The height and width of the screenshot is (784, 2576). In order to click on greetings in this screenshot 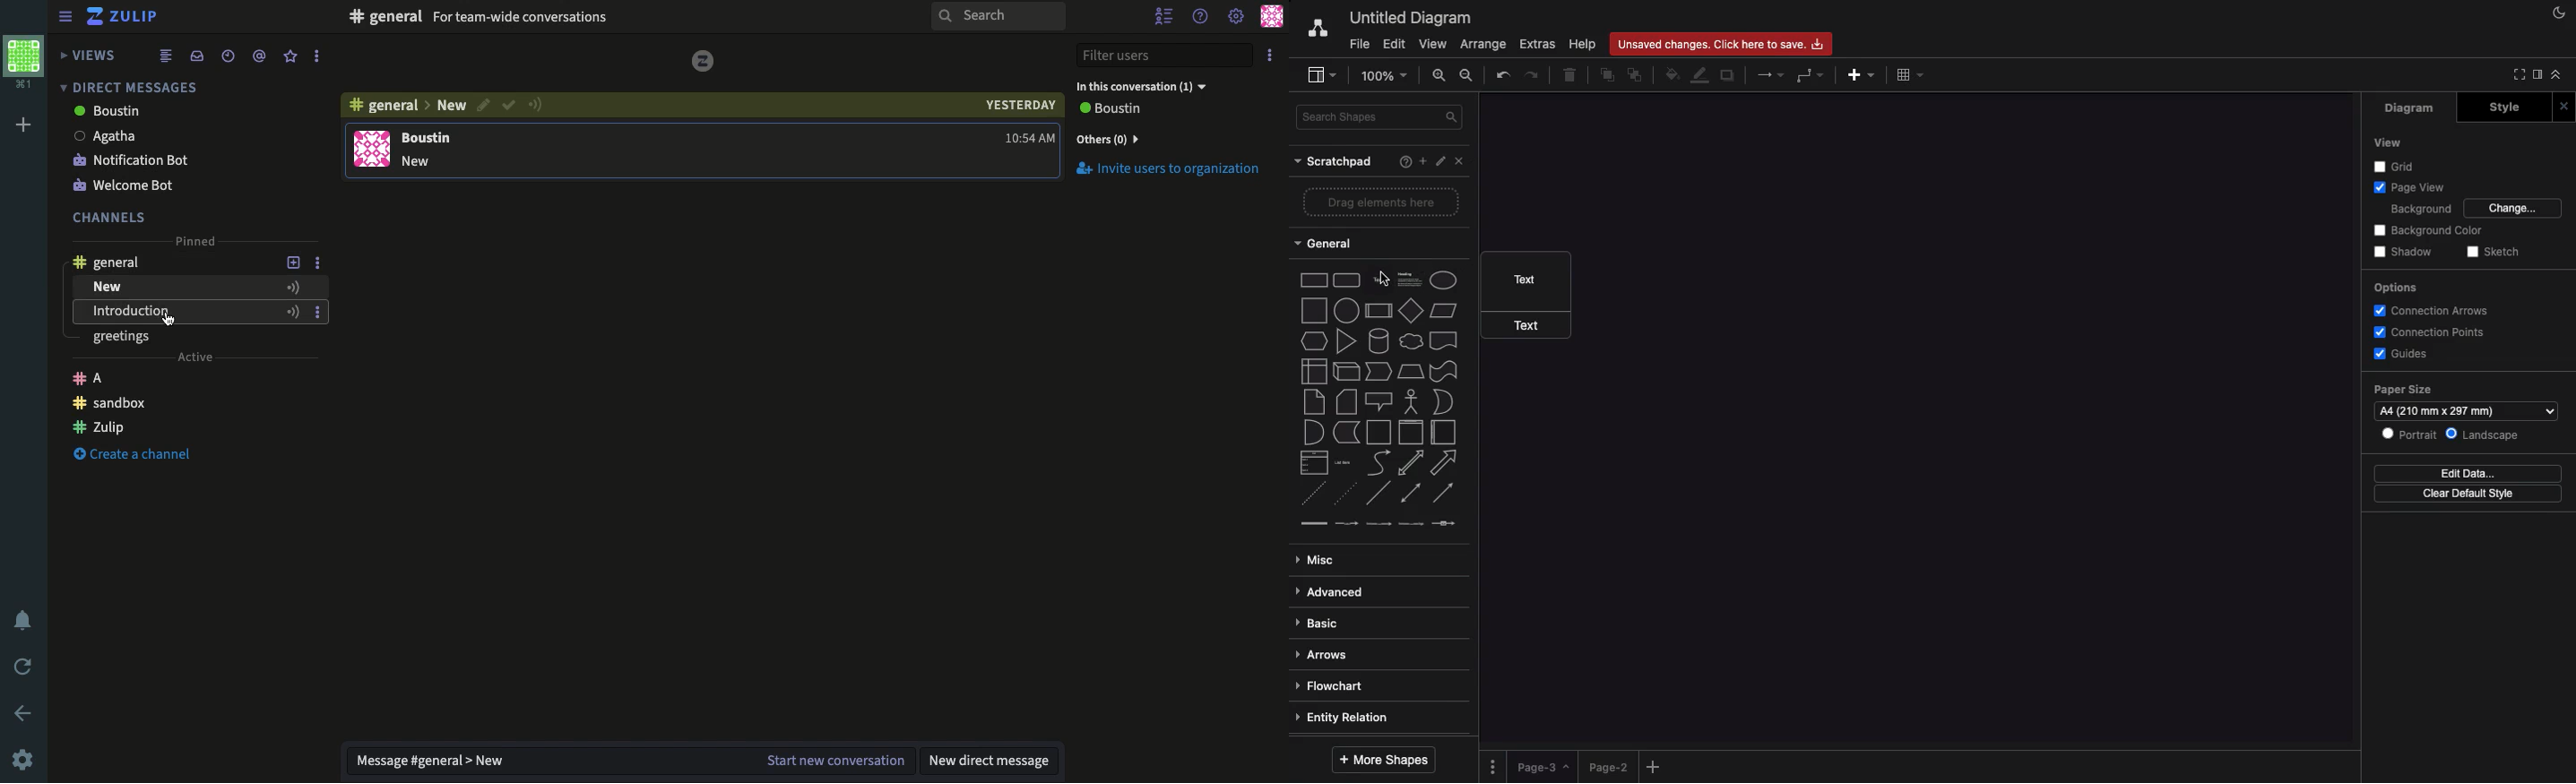, I will do `click(195, 336)`.